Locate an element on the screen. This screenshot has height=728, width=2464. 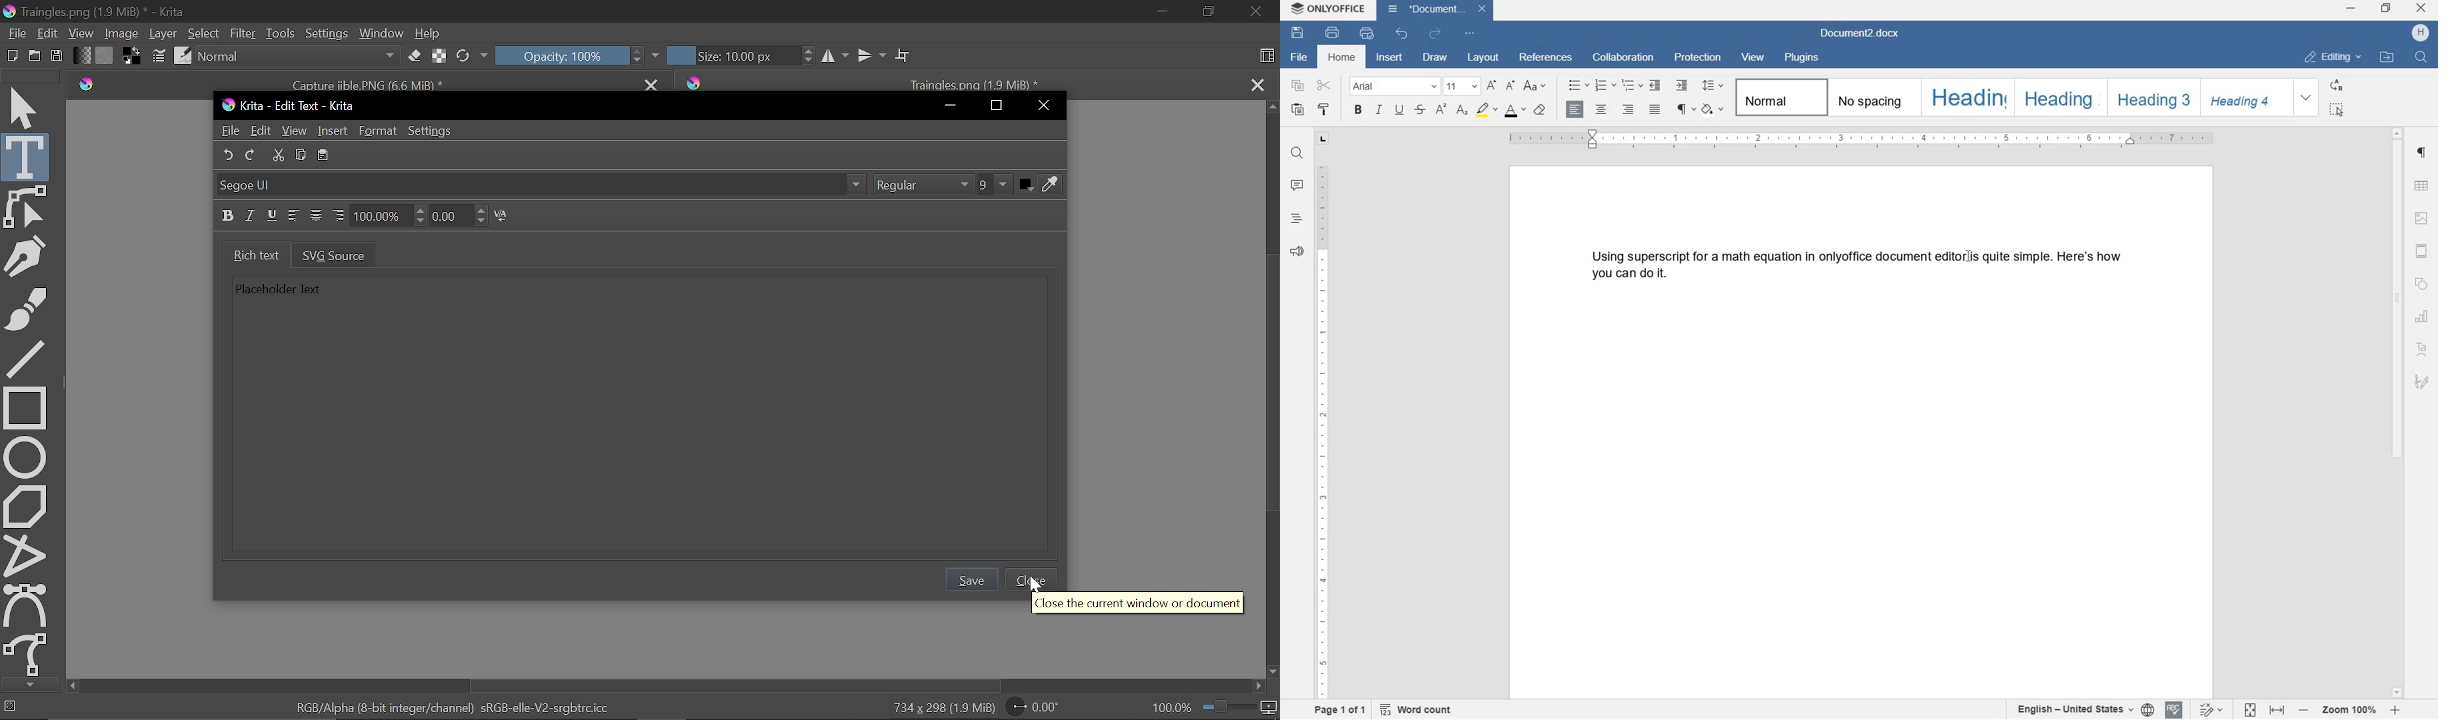
Layer is located at coordinates (163, 34).